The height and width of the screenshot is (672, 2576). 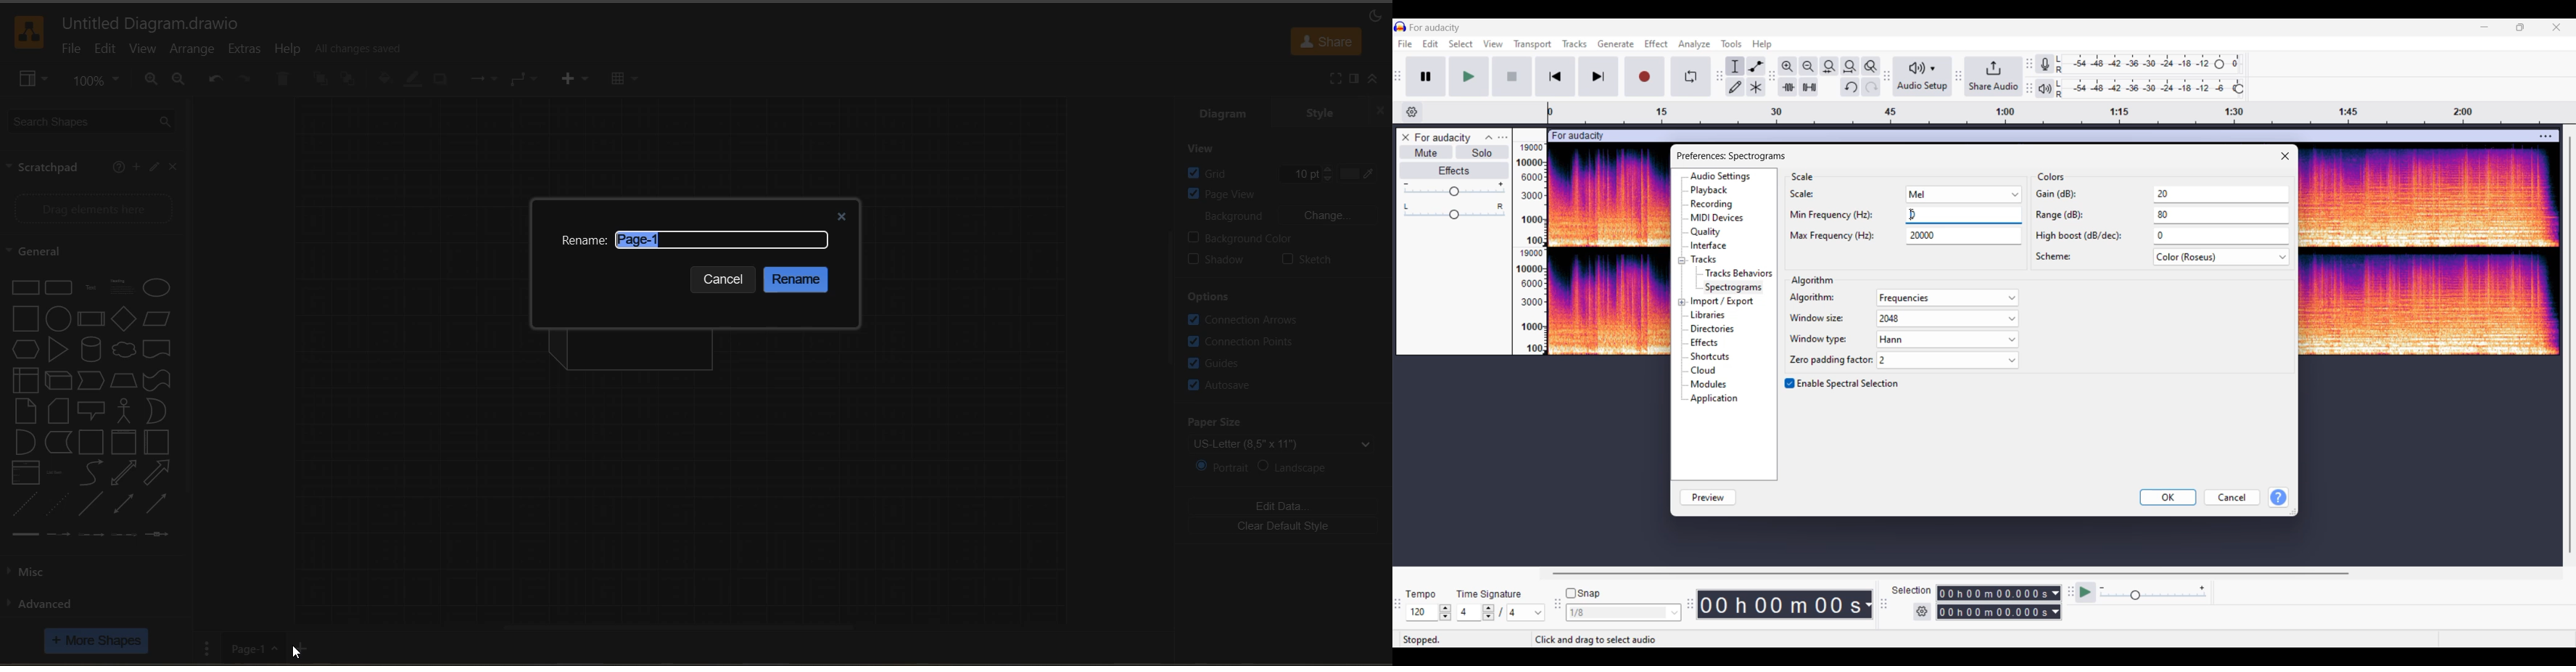 I want to click on vertical scroll bar, so click(x=1171, y=297).